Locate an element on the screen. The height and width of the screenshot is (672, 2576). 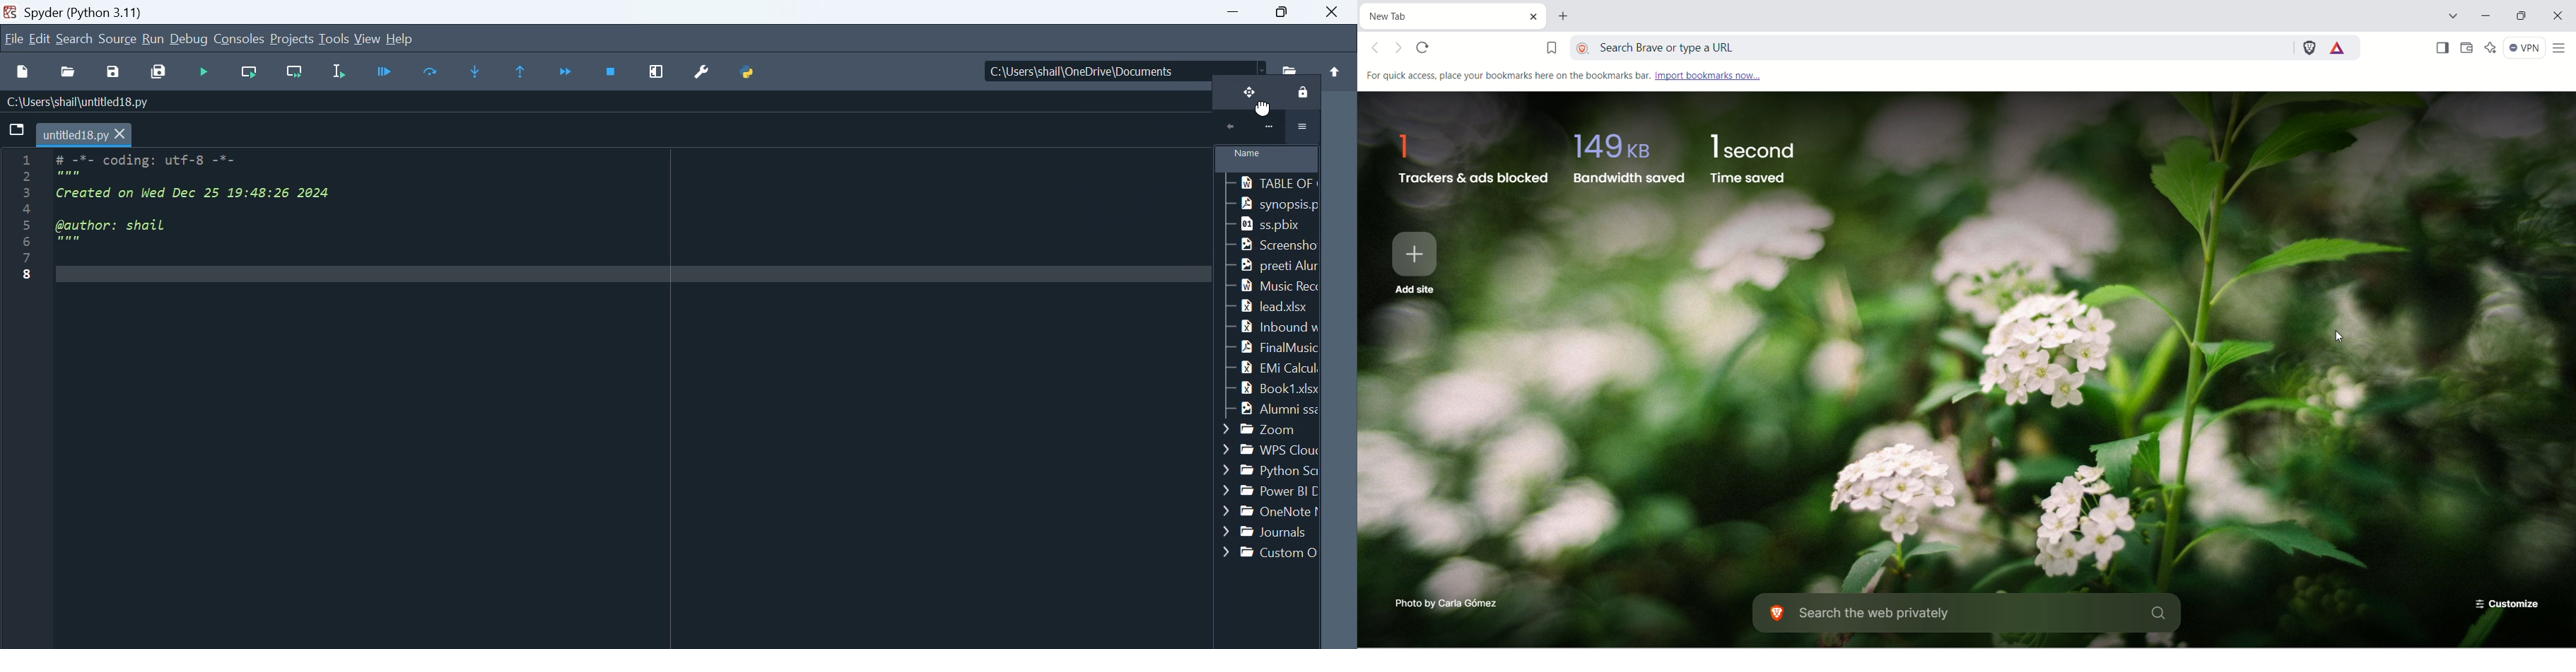
wallet is located at coordinates (2469, 49).